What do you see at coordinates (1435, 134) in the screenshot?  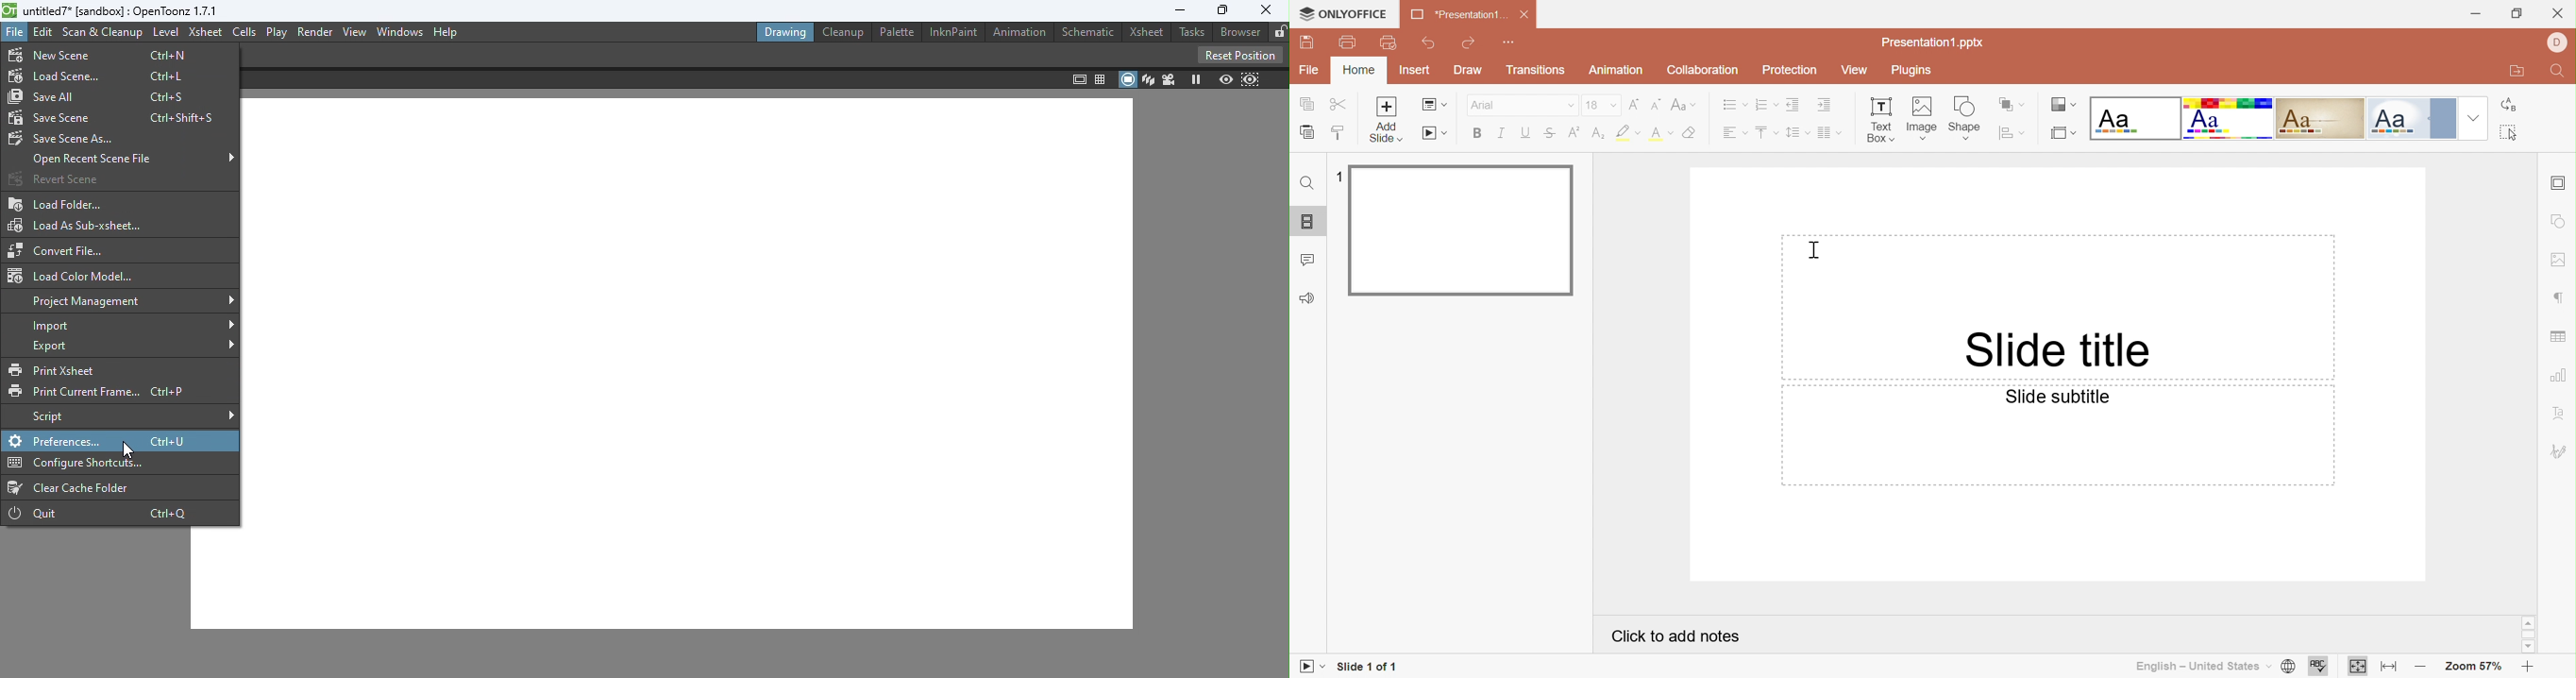 I see `Start slideshow` at bounding box center [1435, 134].